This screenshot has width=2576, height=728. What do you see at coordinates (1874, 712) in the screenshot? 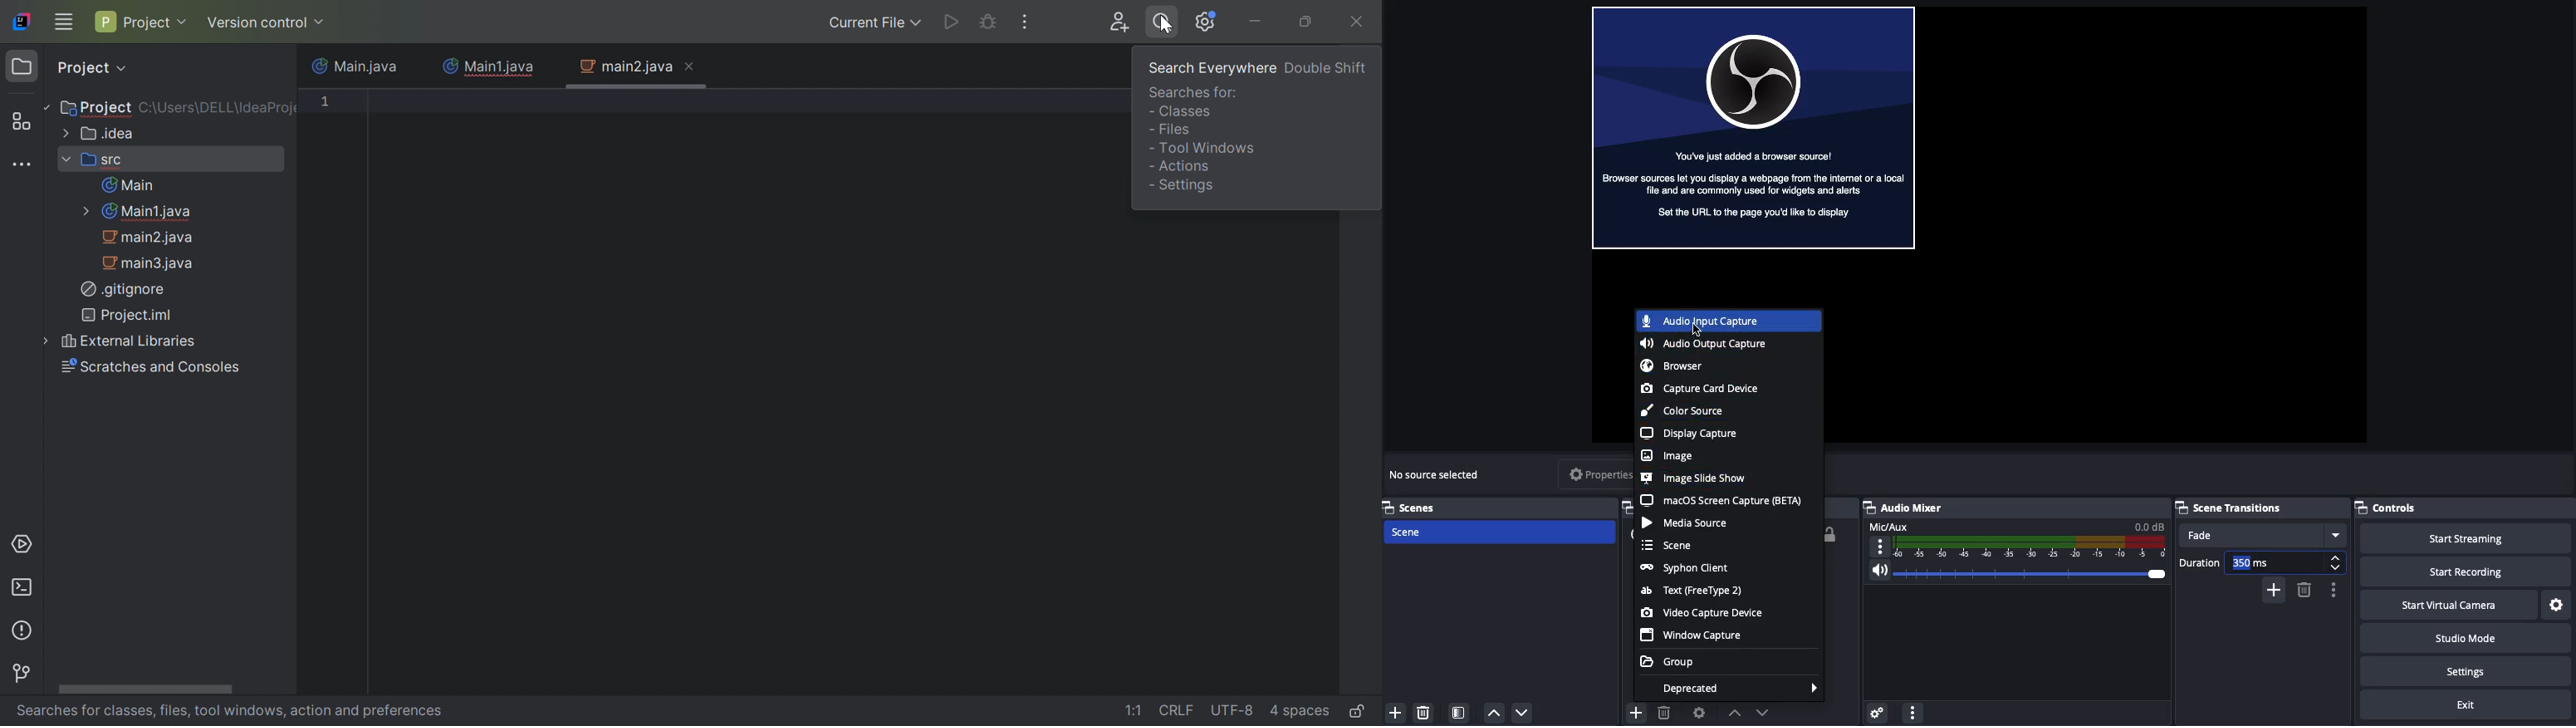
I see `Settings` at bounding box center [1874, 712].